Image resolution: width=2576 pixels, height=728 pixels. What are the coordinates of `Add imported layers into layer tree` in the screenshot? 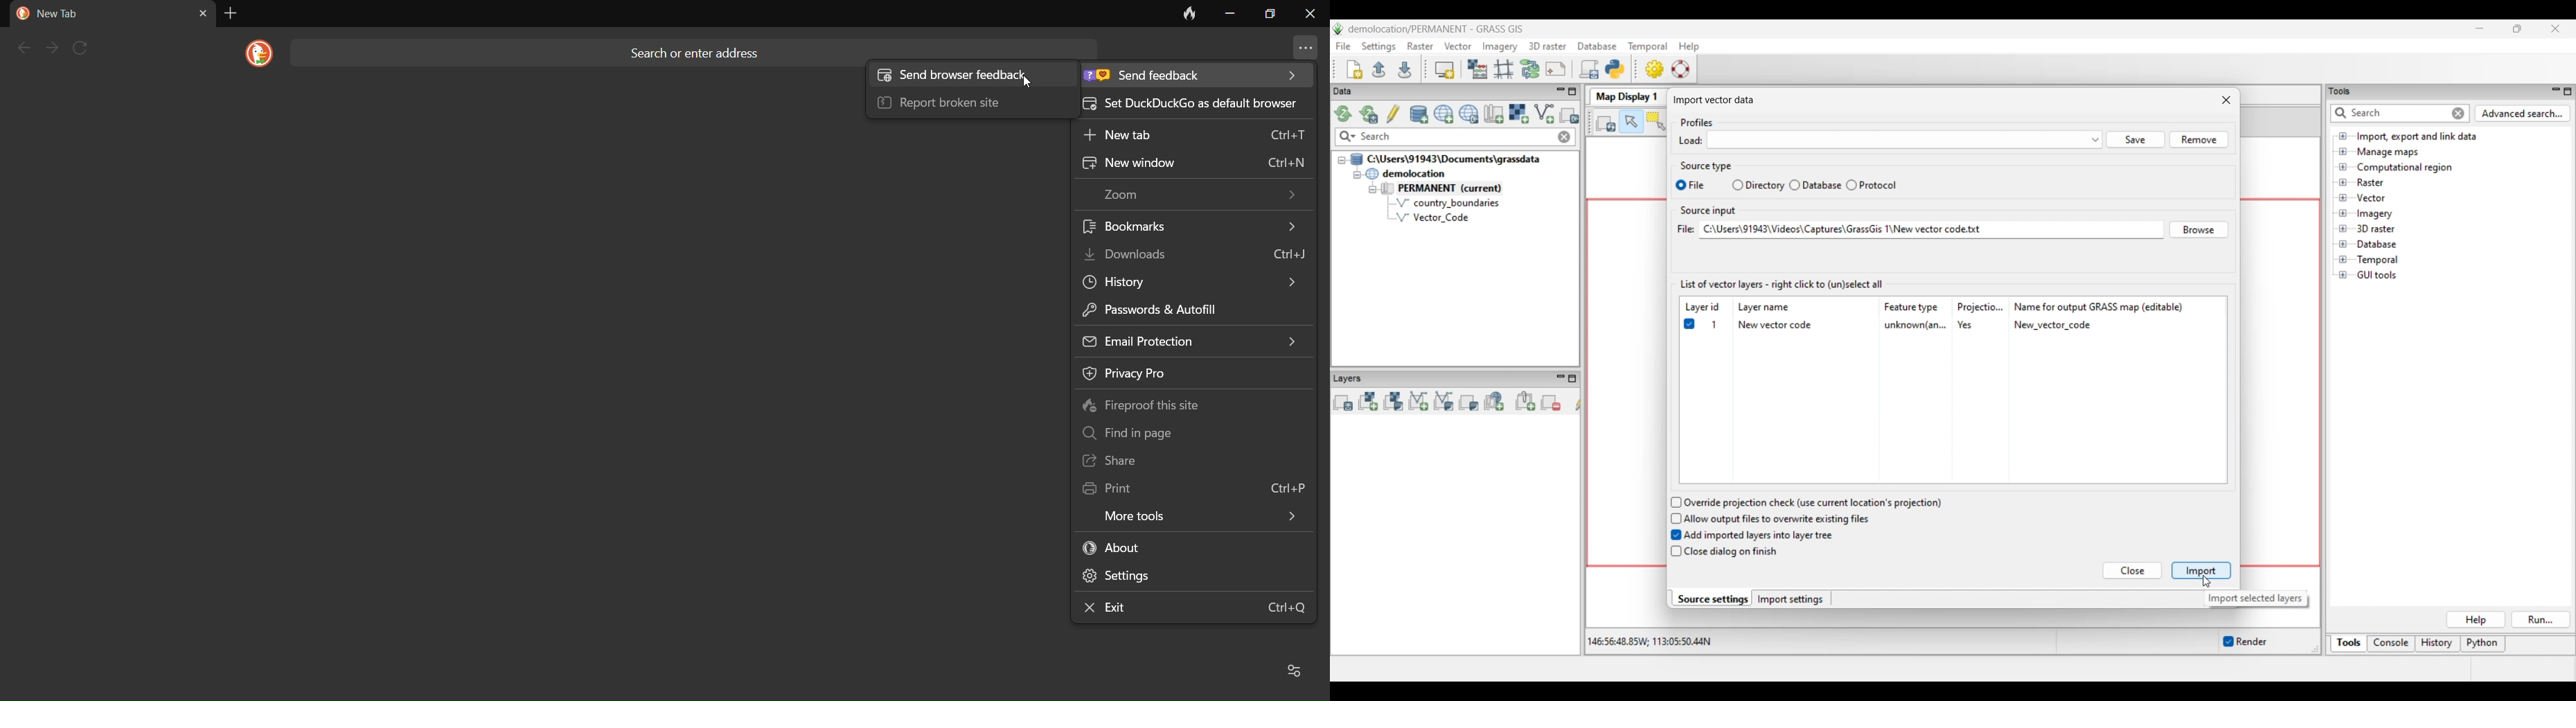 It's located at (1752, 535).